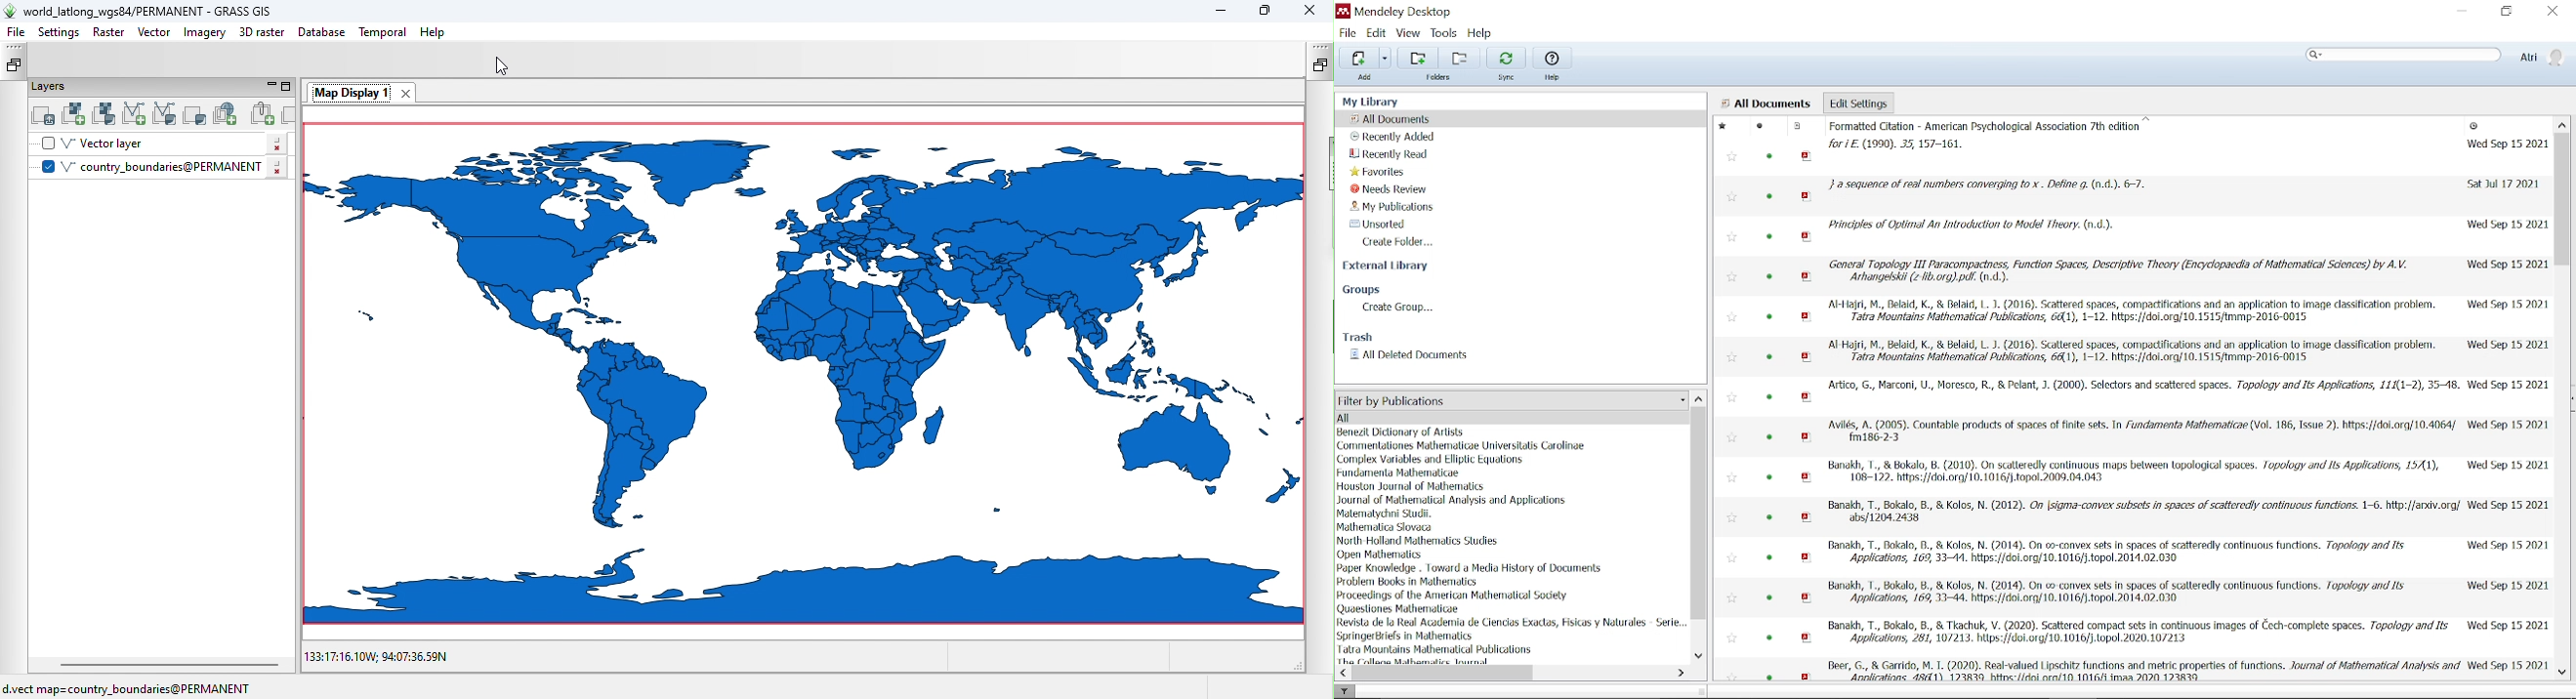 Image resolution: width=2576 pixels, height=700 pixels. Describe the element at coordinates (1380, 171) in the screenshot. I see `Favorites` at that location.